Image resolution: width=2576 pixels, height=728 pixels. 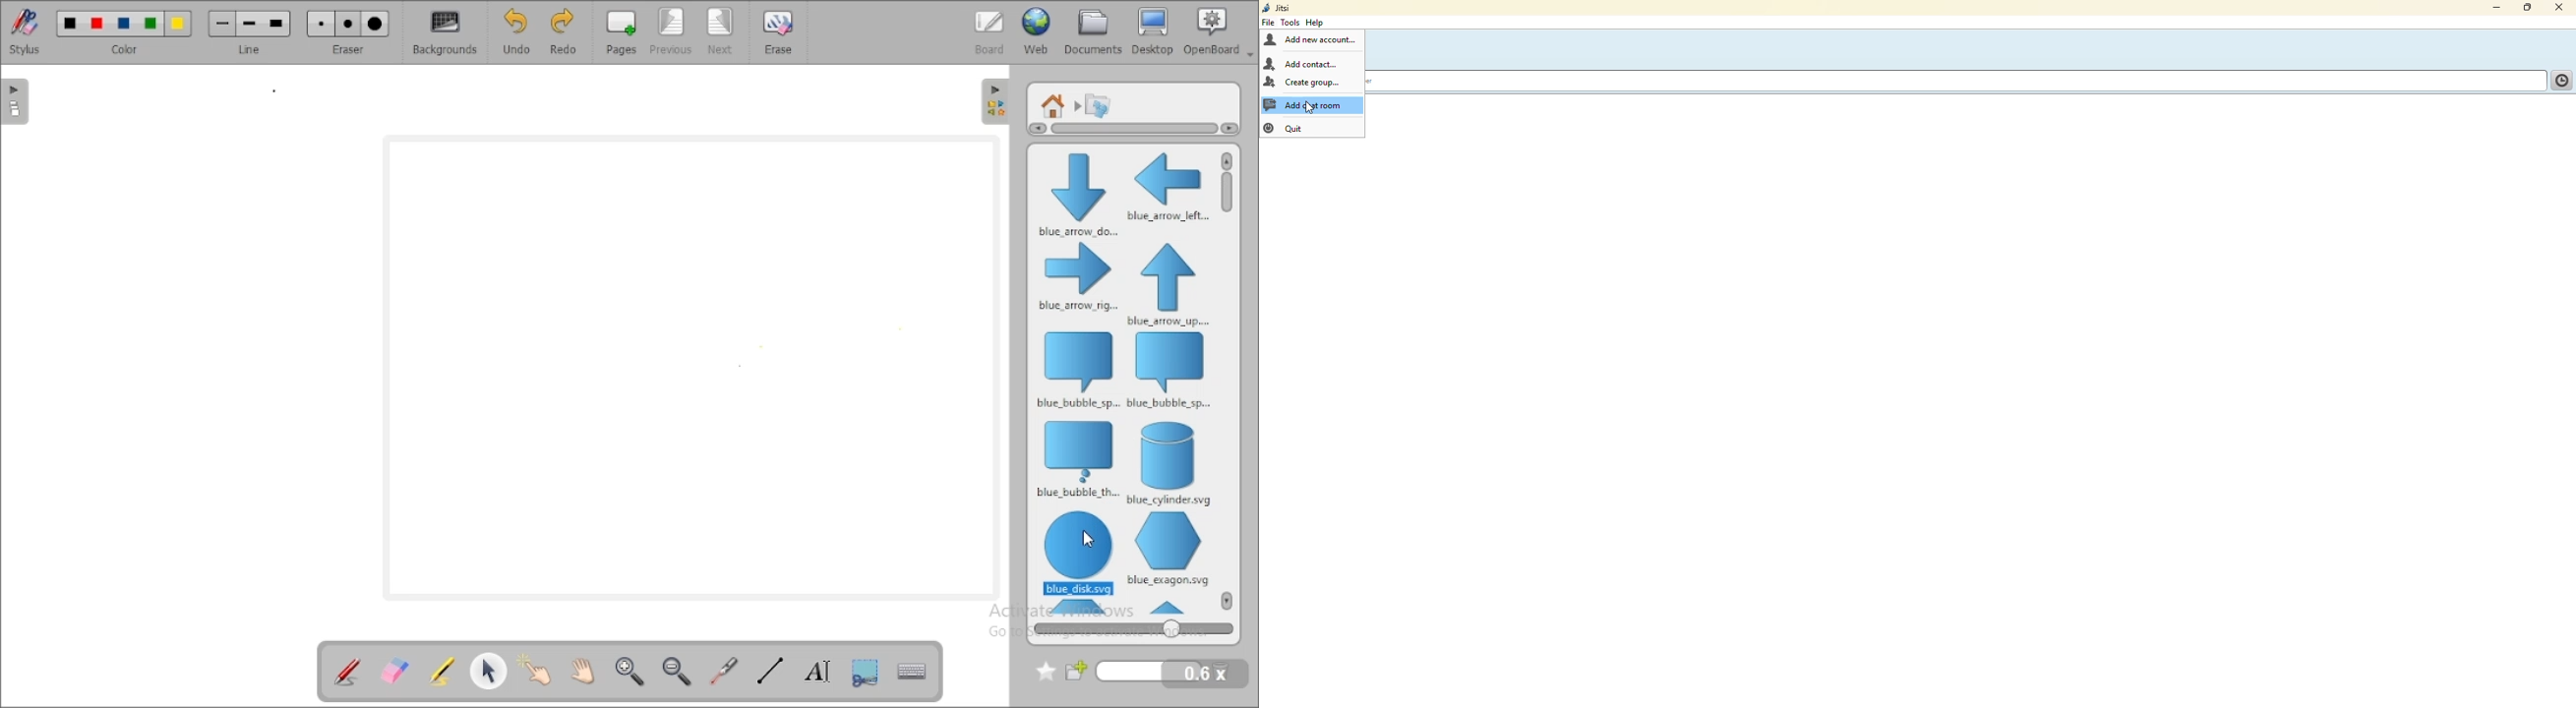 I want to click on minimize, so click(x=2491, y=9).